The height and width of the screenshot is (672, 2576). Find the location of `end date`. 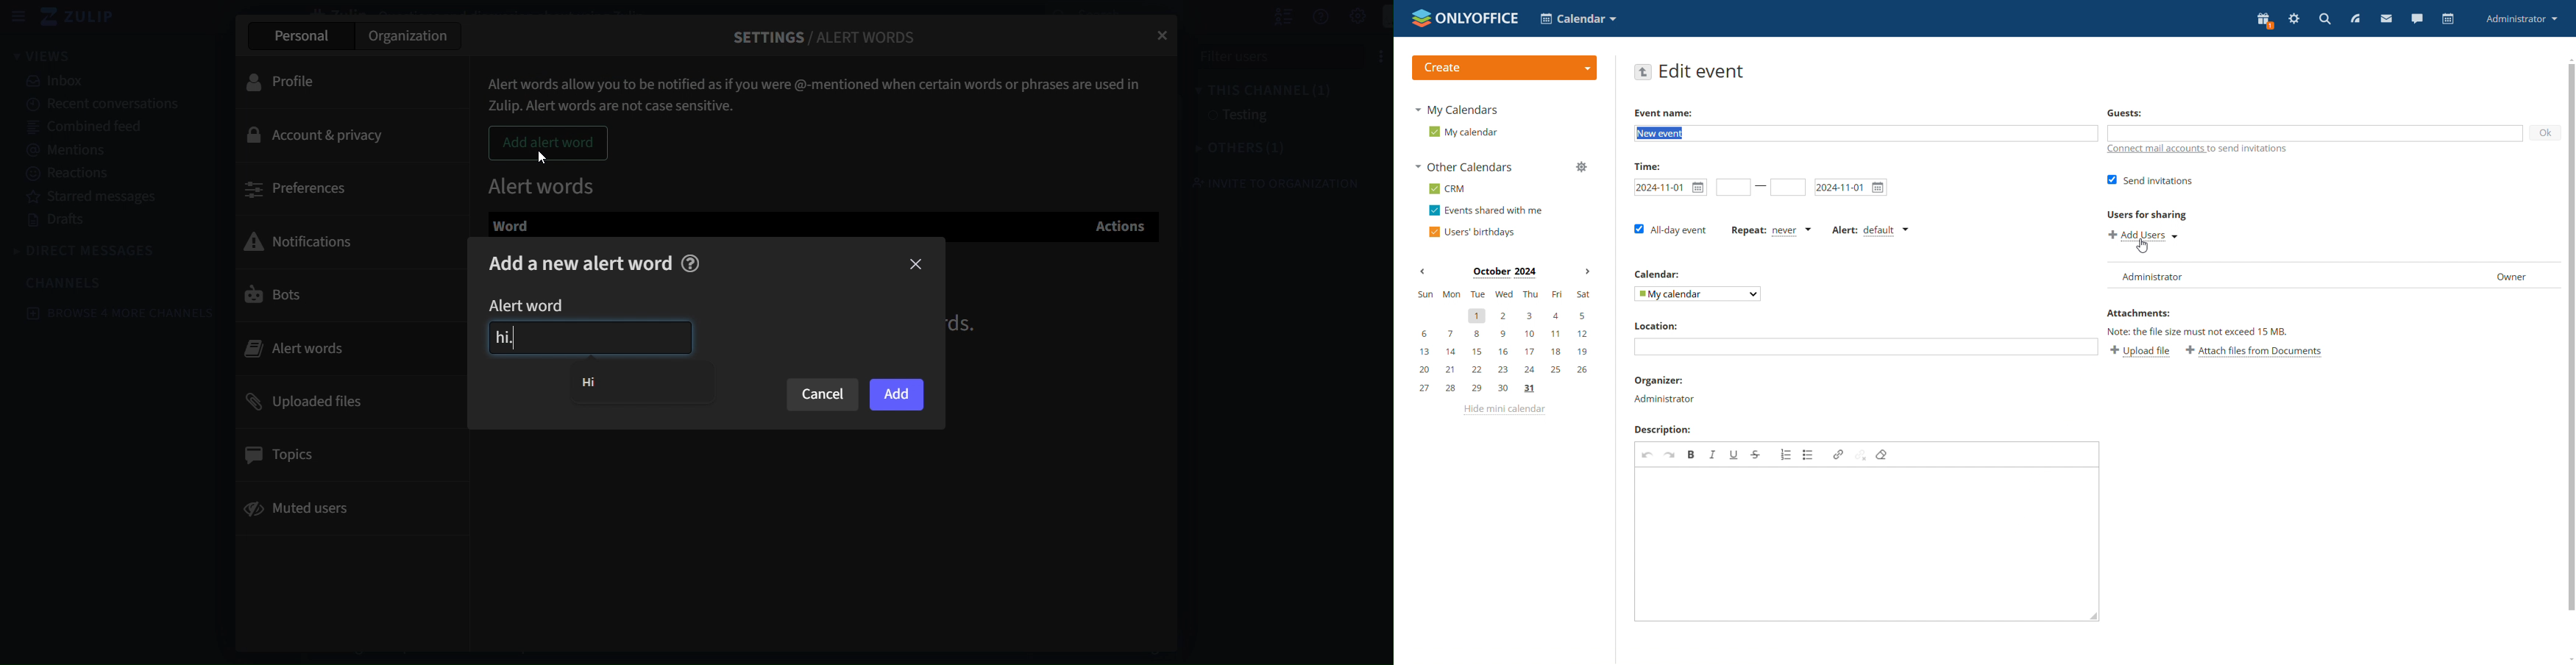

end date is located at coordinates (1849, 188).